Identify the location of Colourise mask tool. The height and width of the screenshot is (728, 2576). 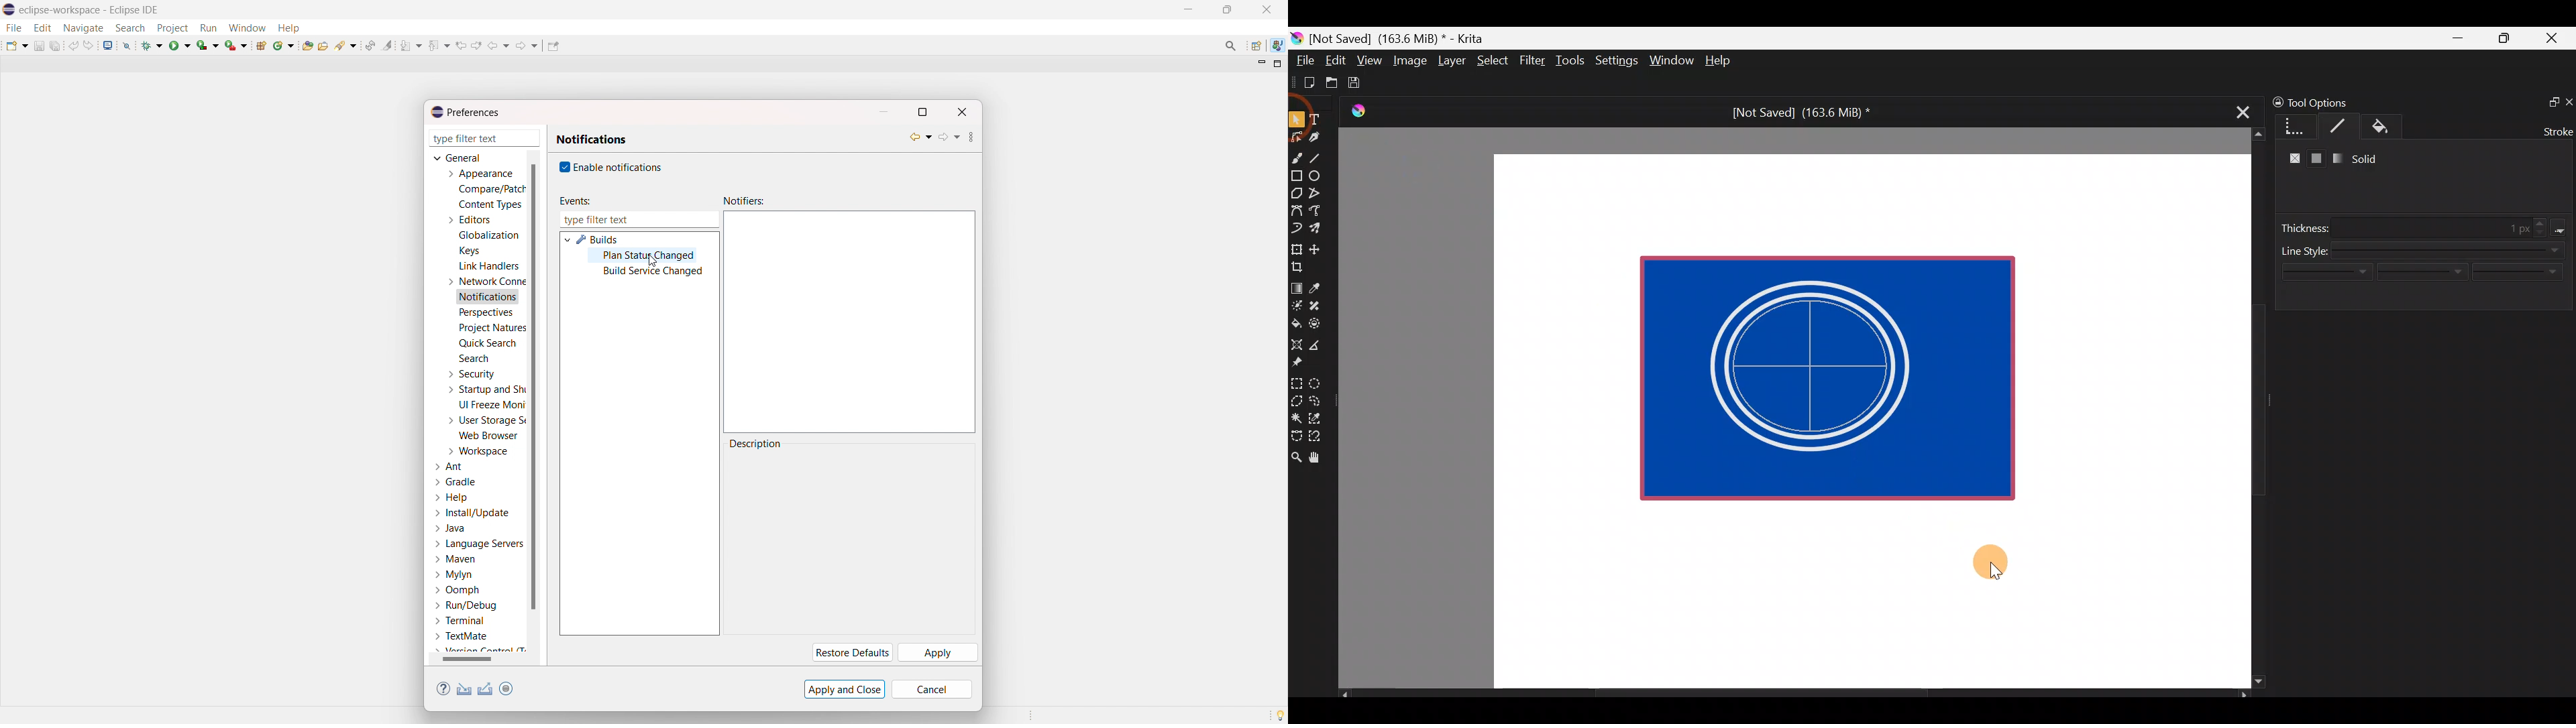
(1297, 304).